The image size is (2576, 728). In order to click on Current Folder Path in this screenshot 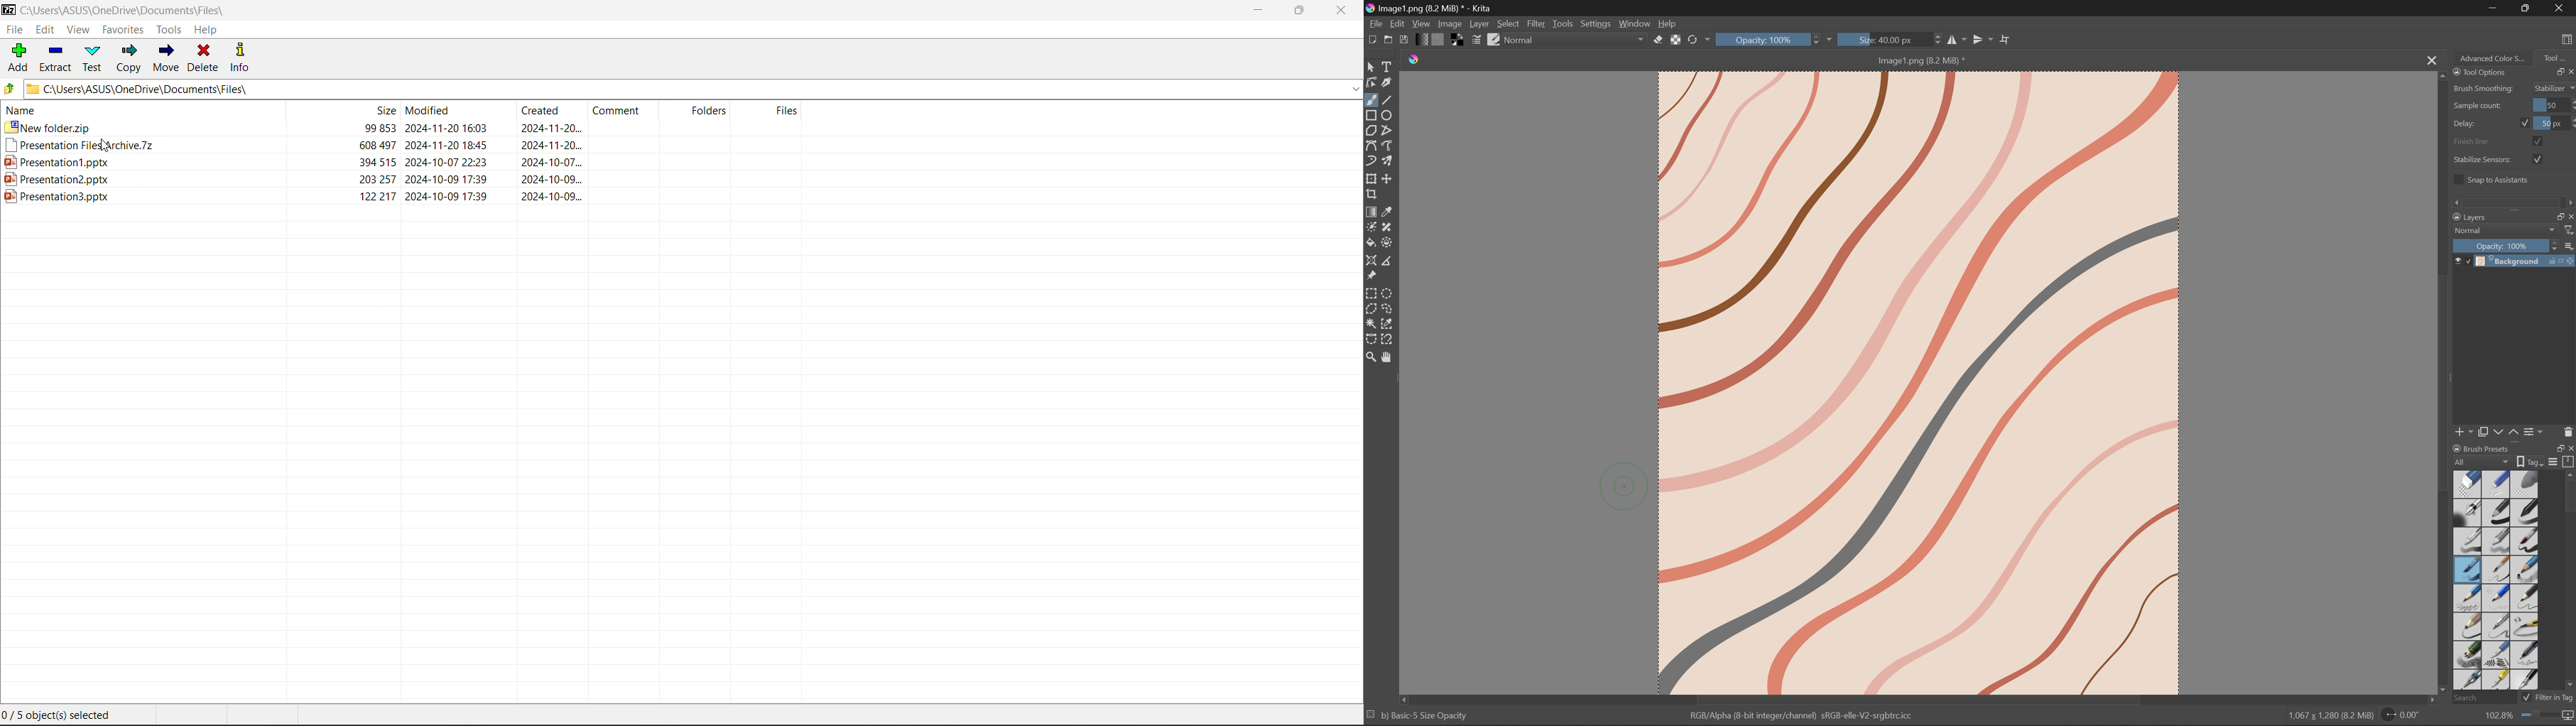, I will do `click(693, 90)`.